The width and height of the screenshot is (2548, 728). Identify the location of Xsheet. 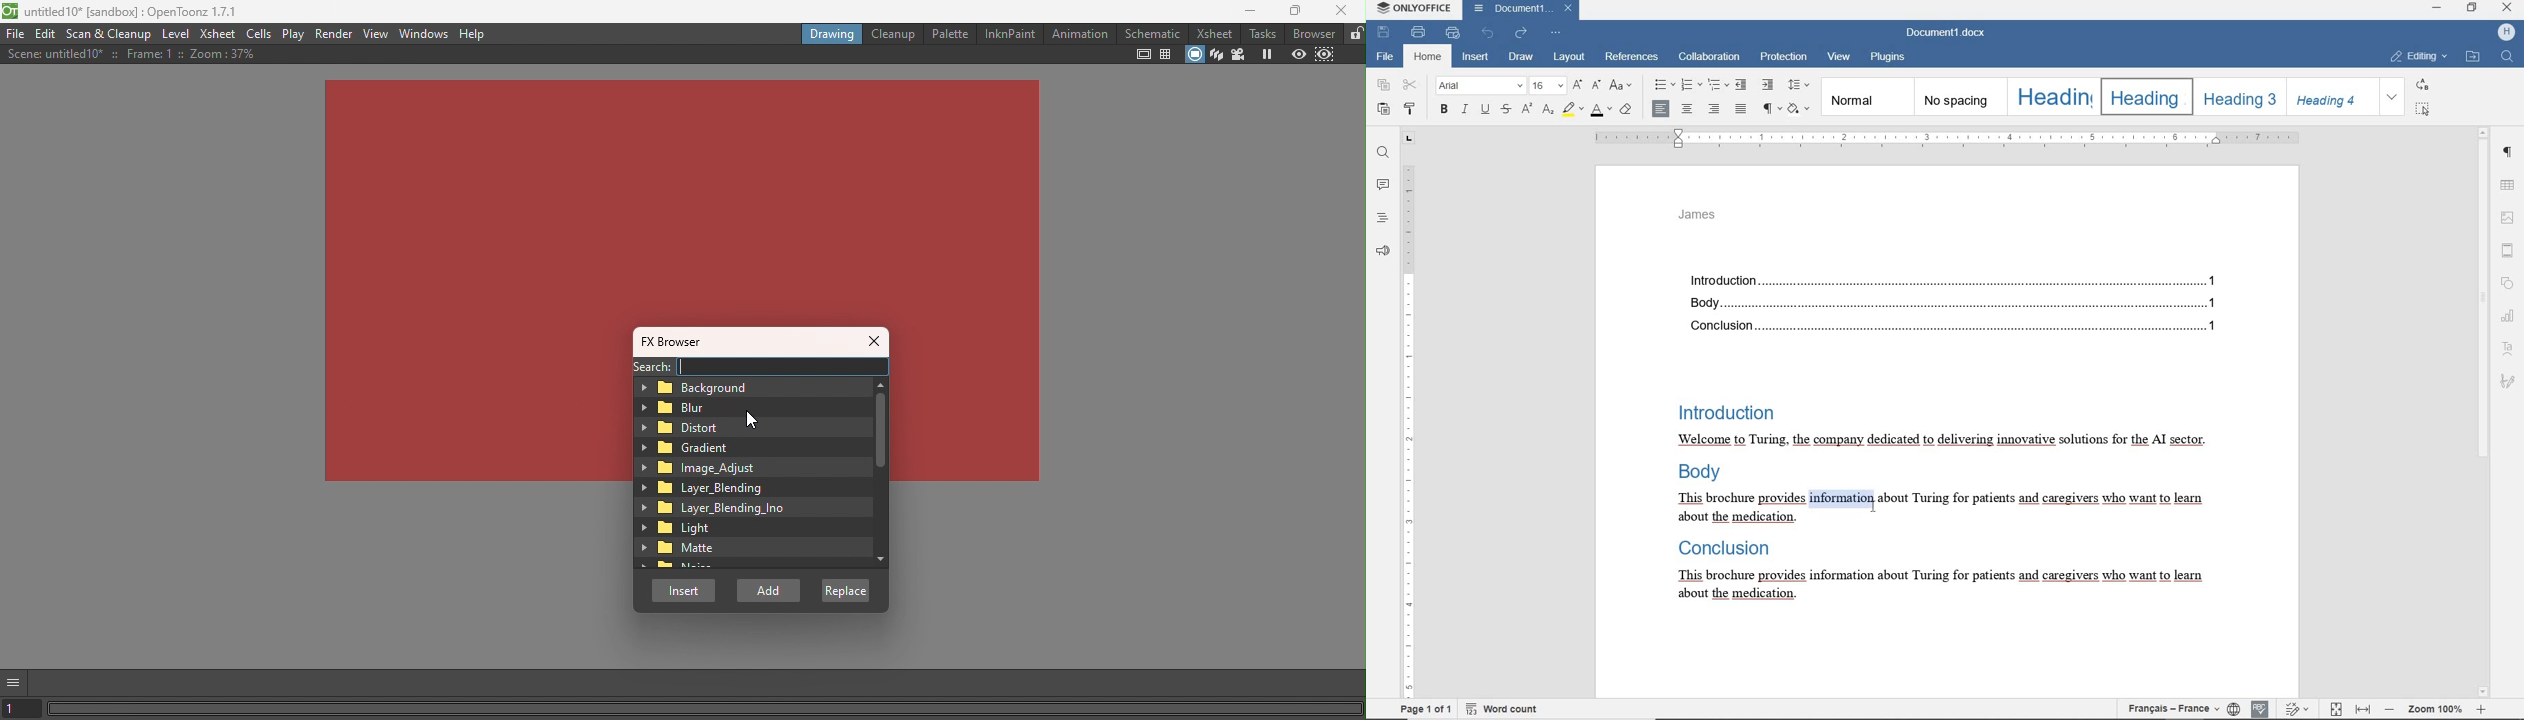
(1211, 32).